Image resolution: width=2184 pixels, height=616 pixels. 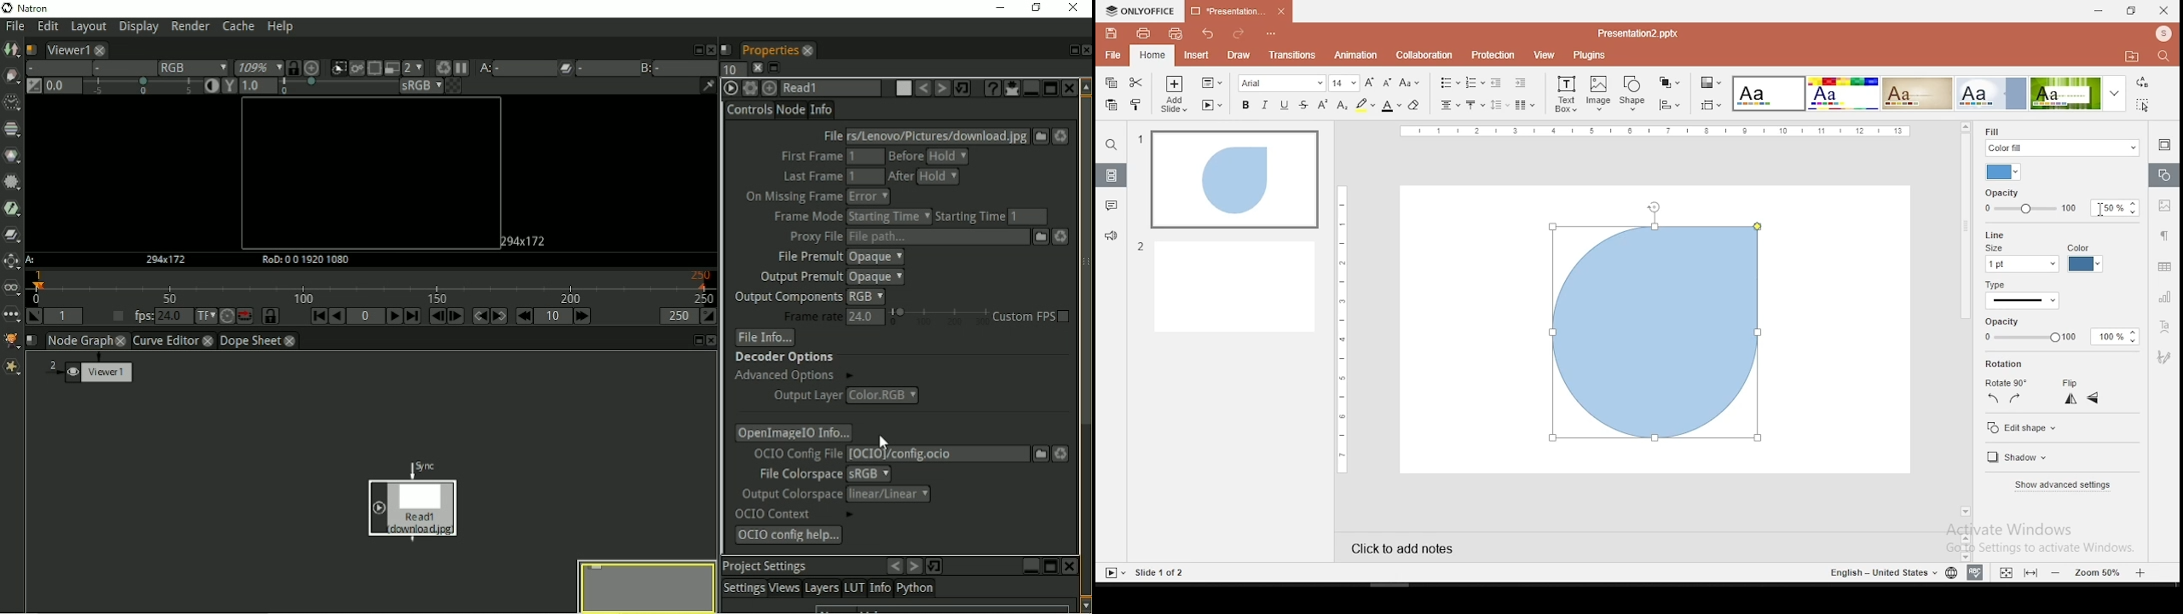 I want to click on slide size, so click(x=1709, y=106).